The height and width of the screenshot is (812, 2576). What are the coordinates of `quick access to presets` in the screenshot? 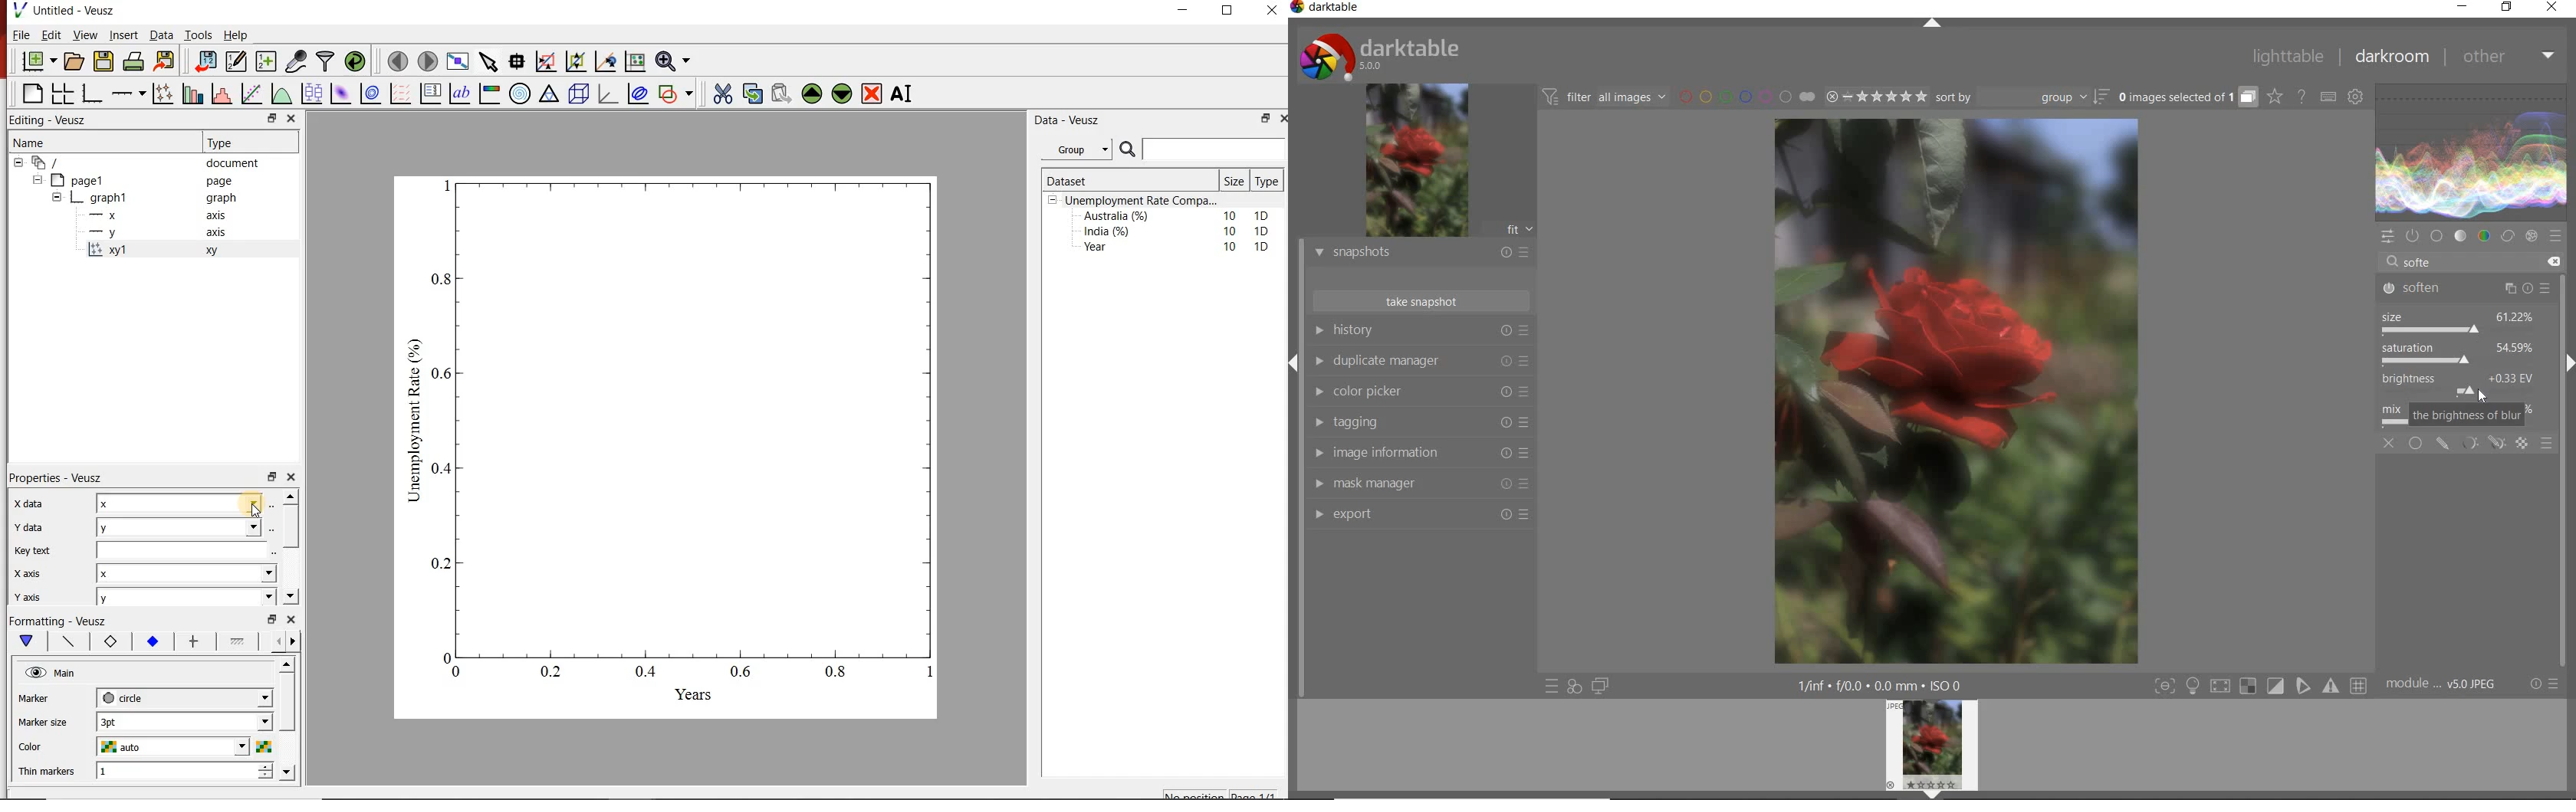 It's located at (1552, 687).